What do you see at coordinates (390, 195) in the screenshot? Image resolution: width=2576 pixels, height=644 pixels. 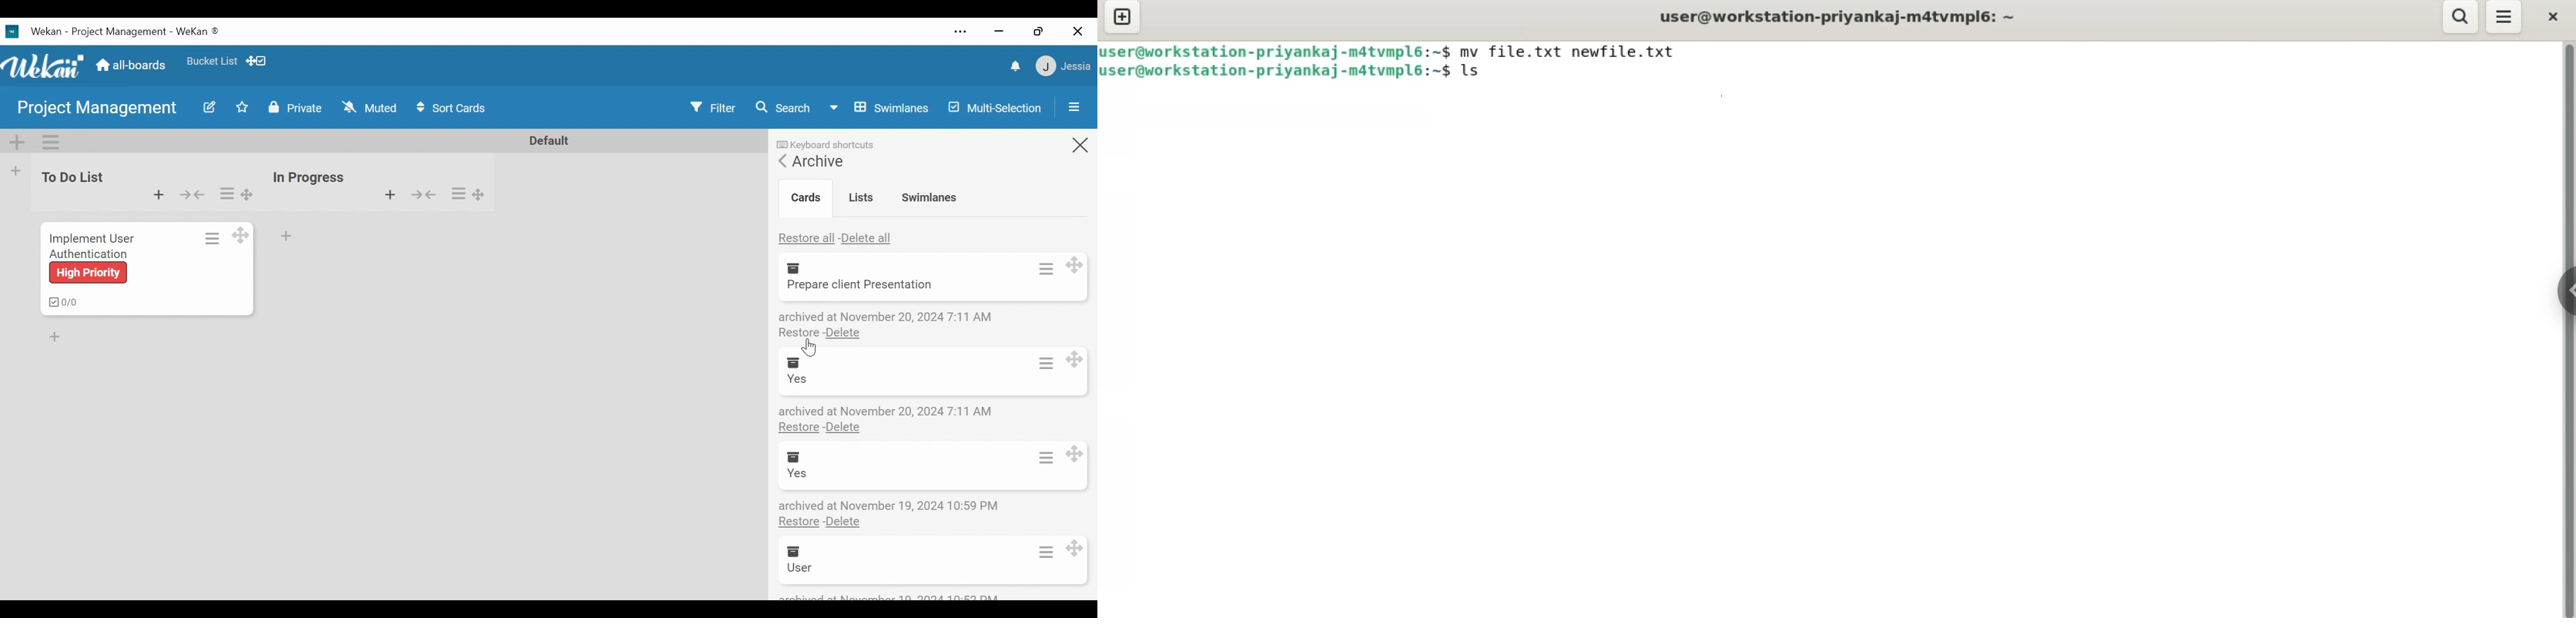 I see `Add Card to top of the list` at bounding box center [390, 195].